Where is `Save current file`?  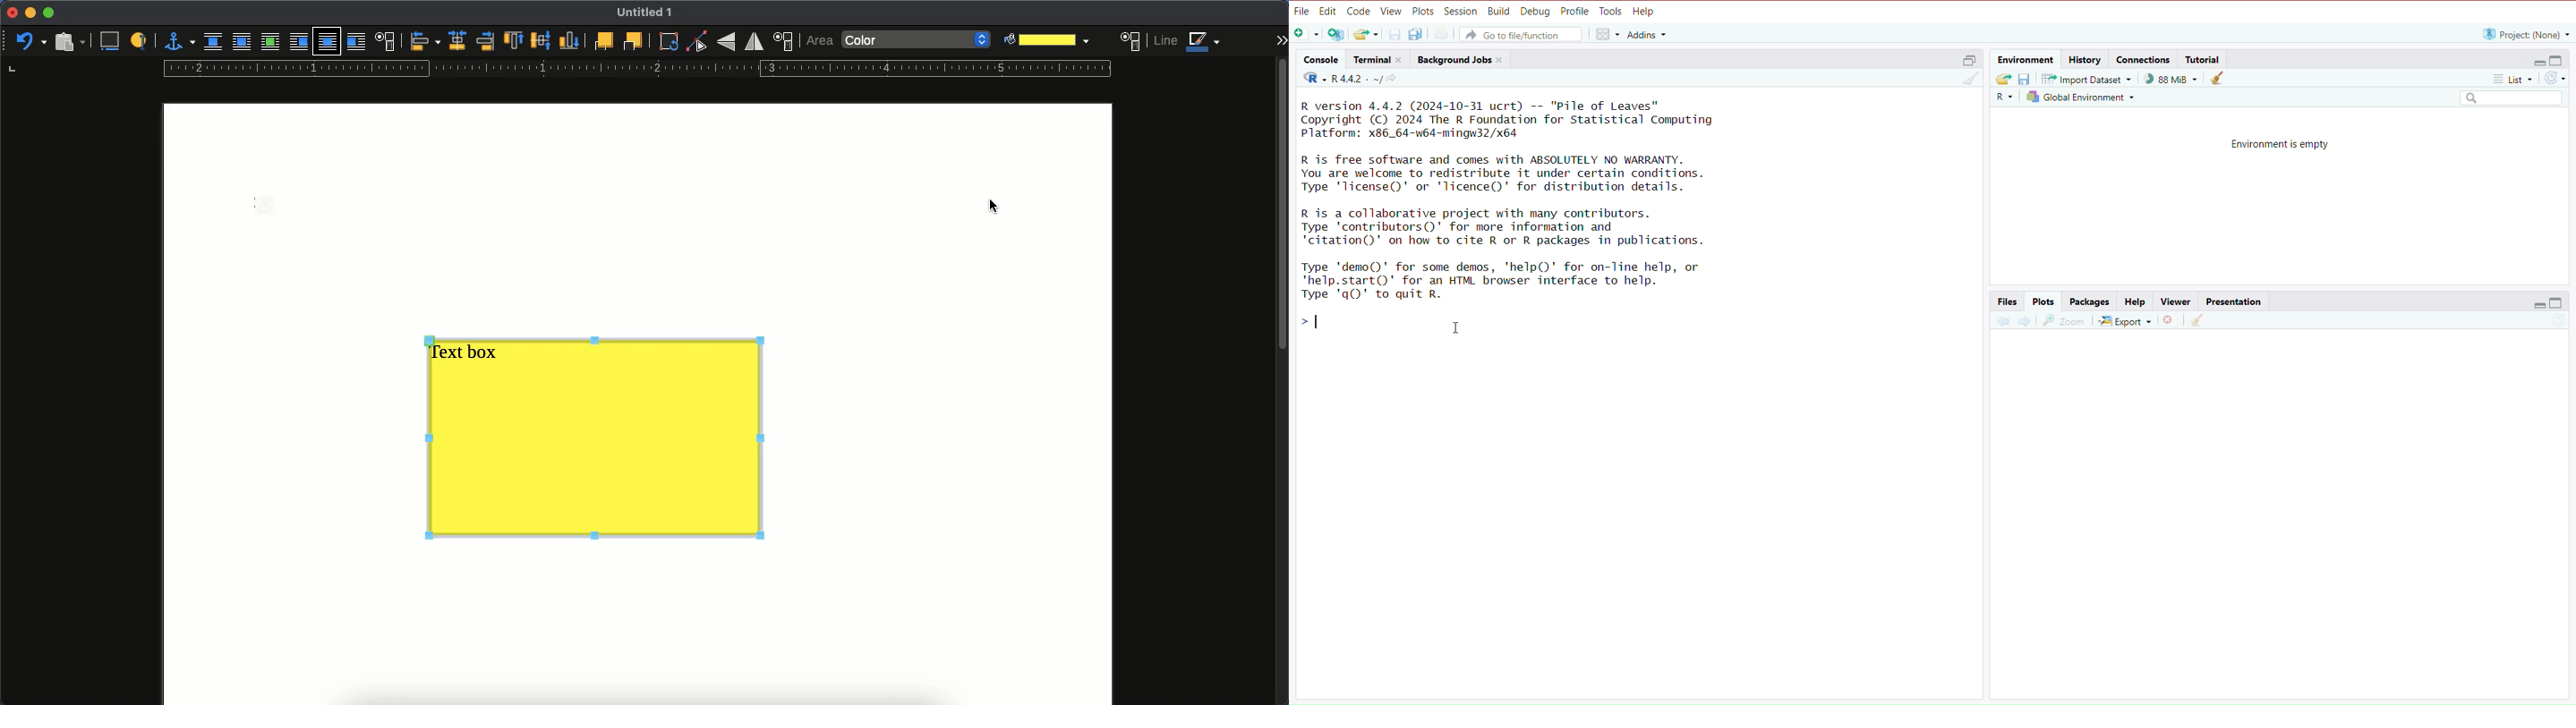 Save current file is located at coordinates (1393, 35).